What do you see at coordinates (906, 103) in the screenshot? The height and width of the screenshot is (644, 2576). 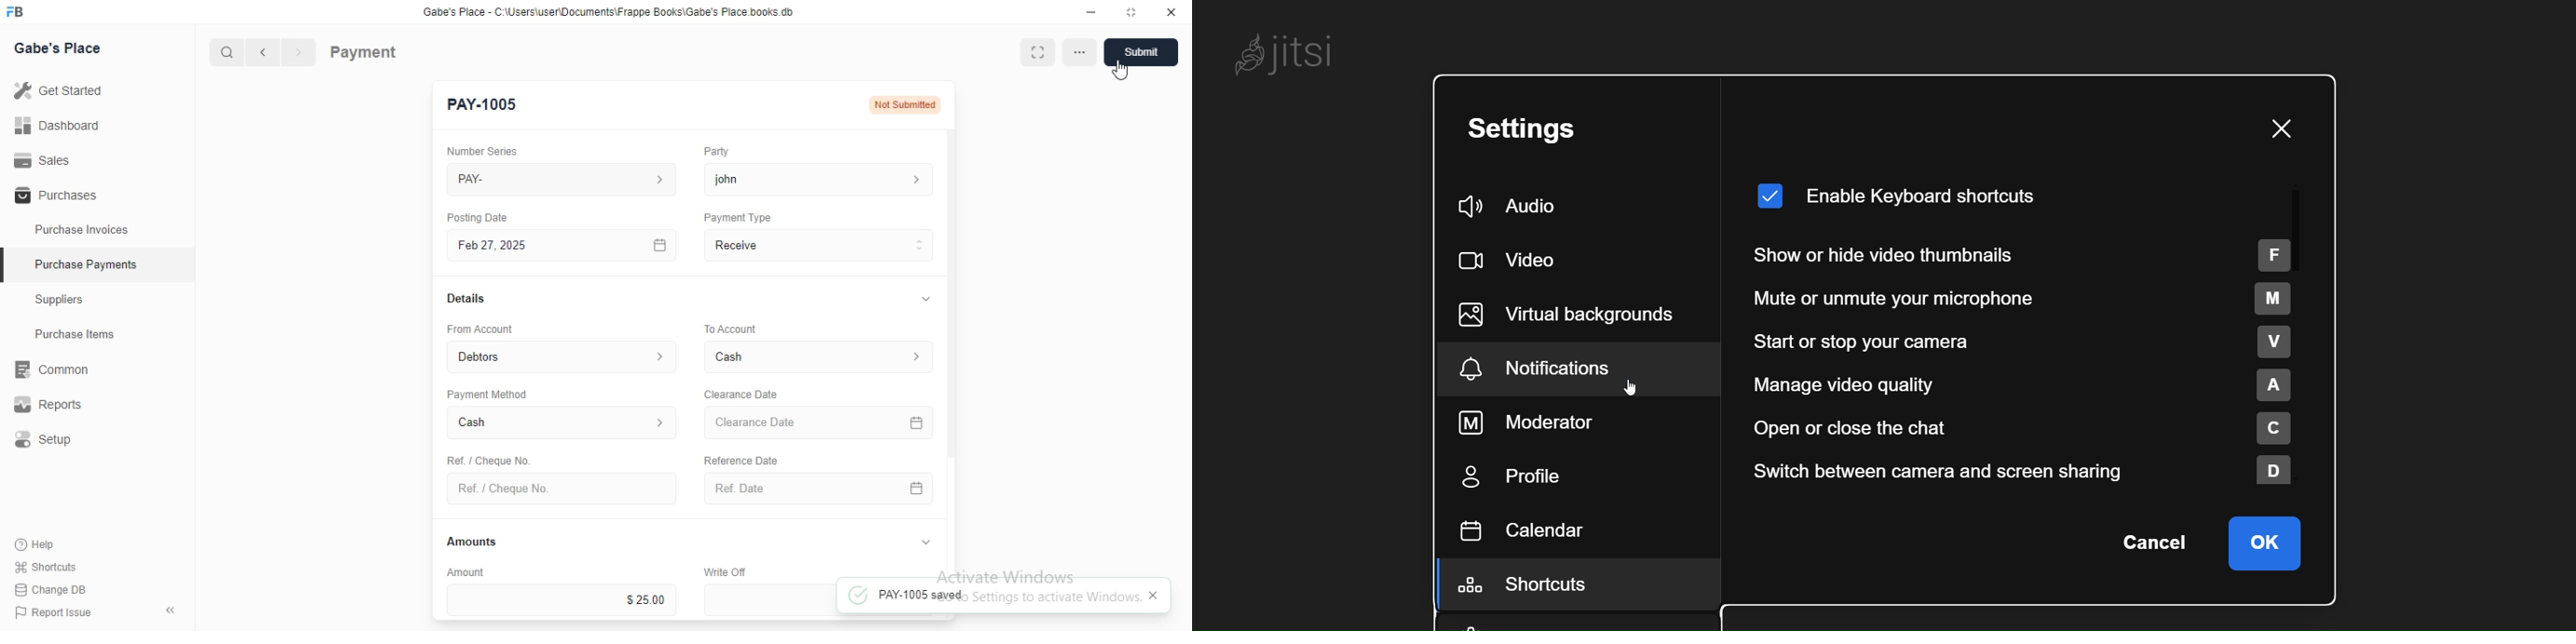 I see `Not Submitted` at bounding box center [906, 103].